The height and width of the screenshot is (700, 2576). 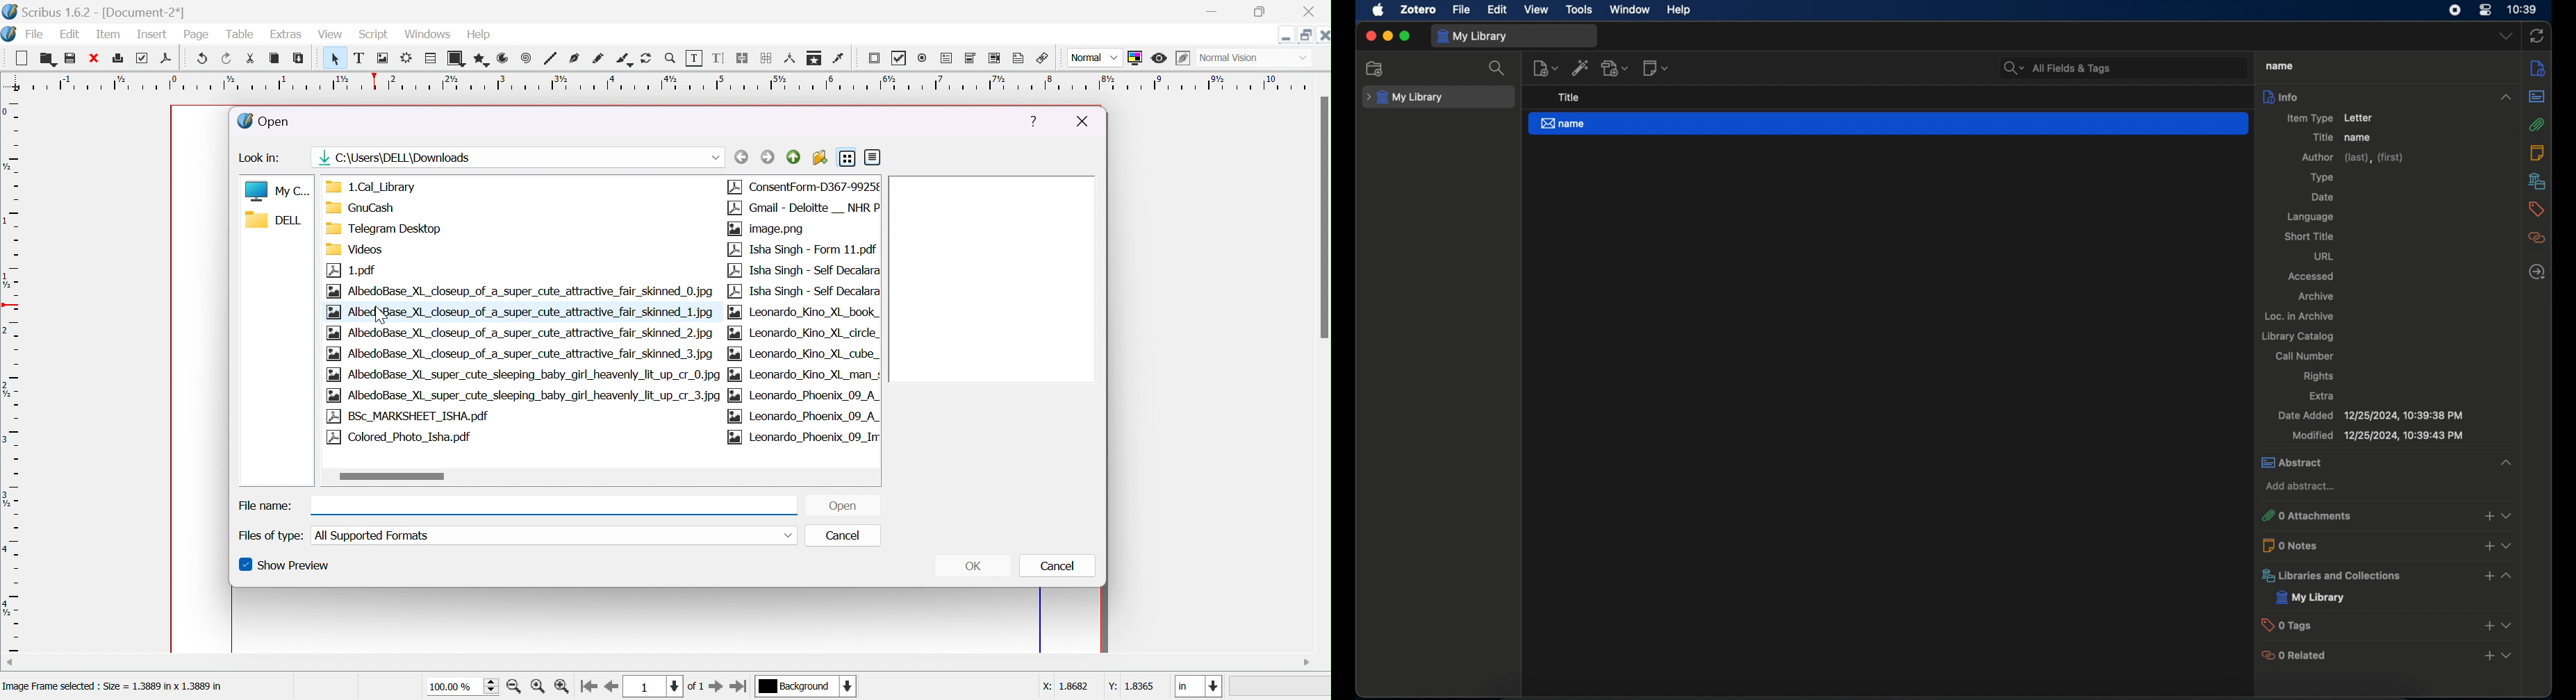 What do you see at coordinates (199, 35) in the screenshot?
I see `page` at bounding box center [199, 35].